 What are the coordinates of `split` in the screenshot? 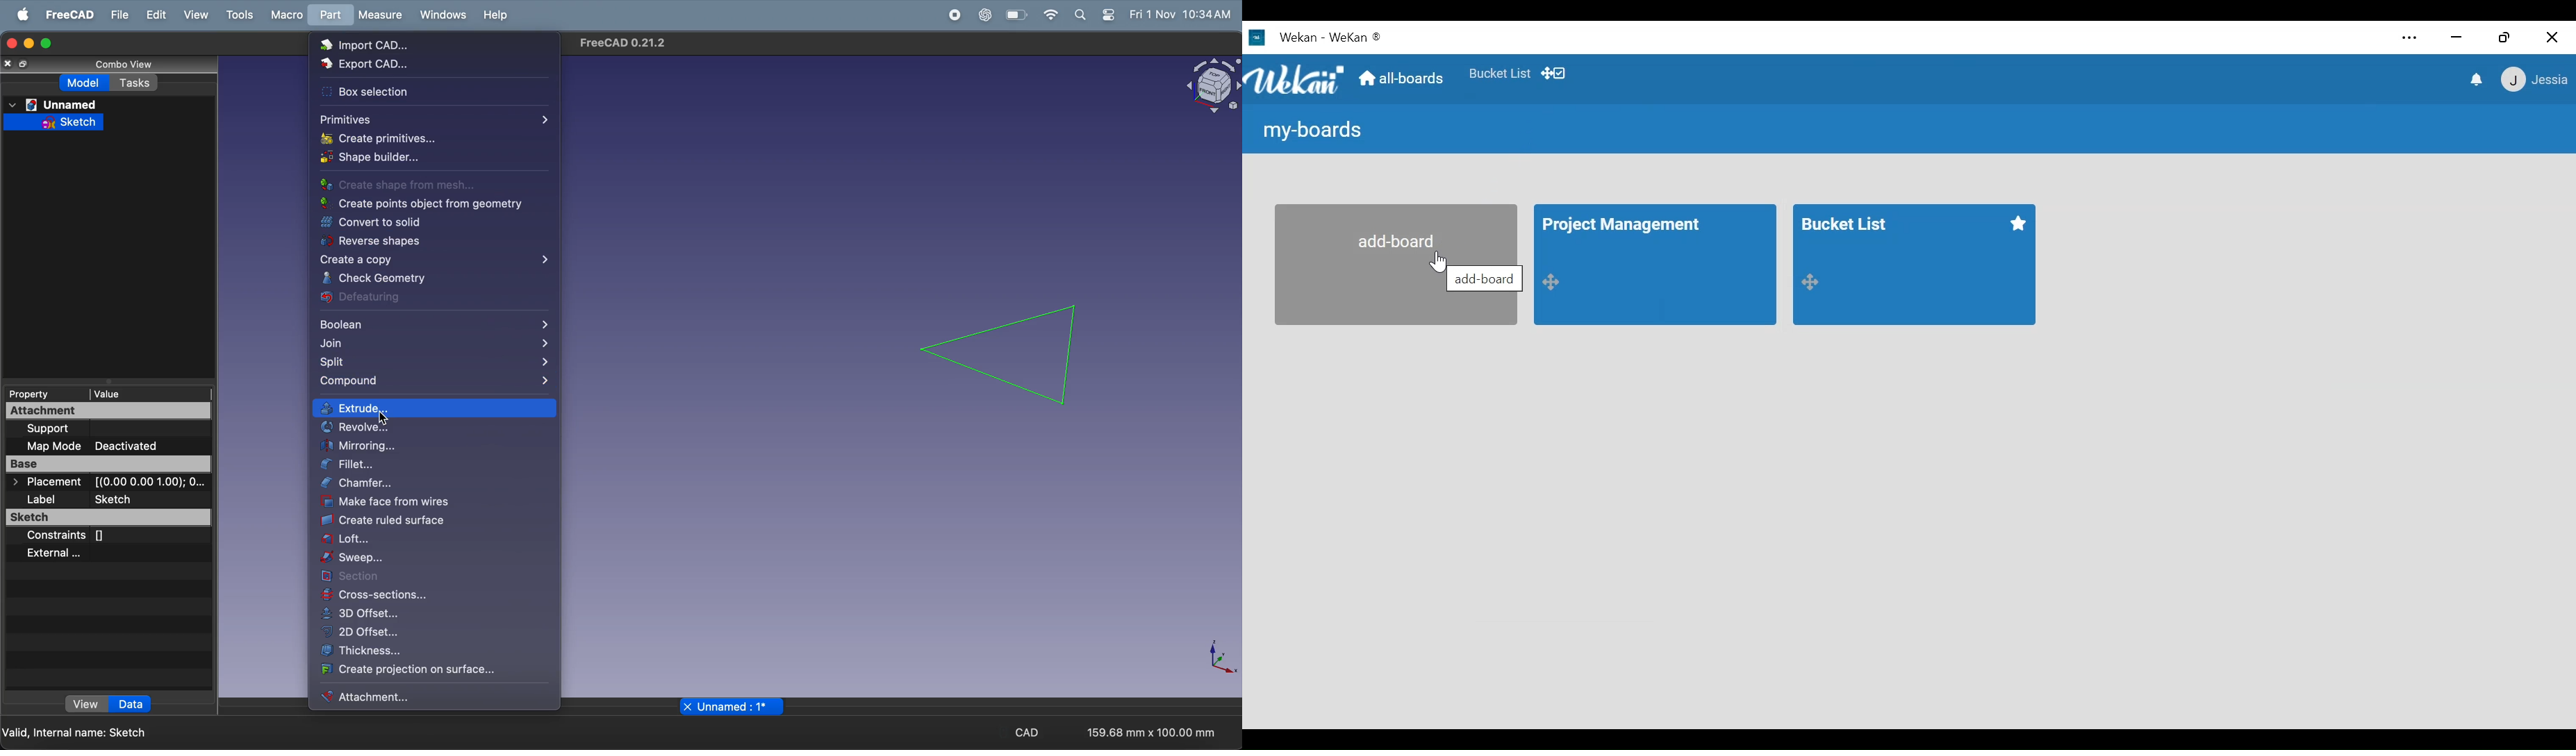 It's located at (433, 364).